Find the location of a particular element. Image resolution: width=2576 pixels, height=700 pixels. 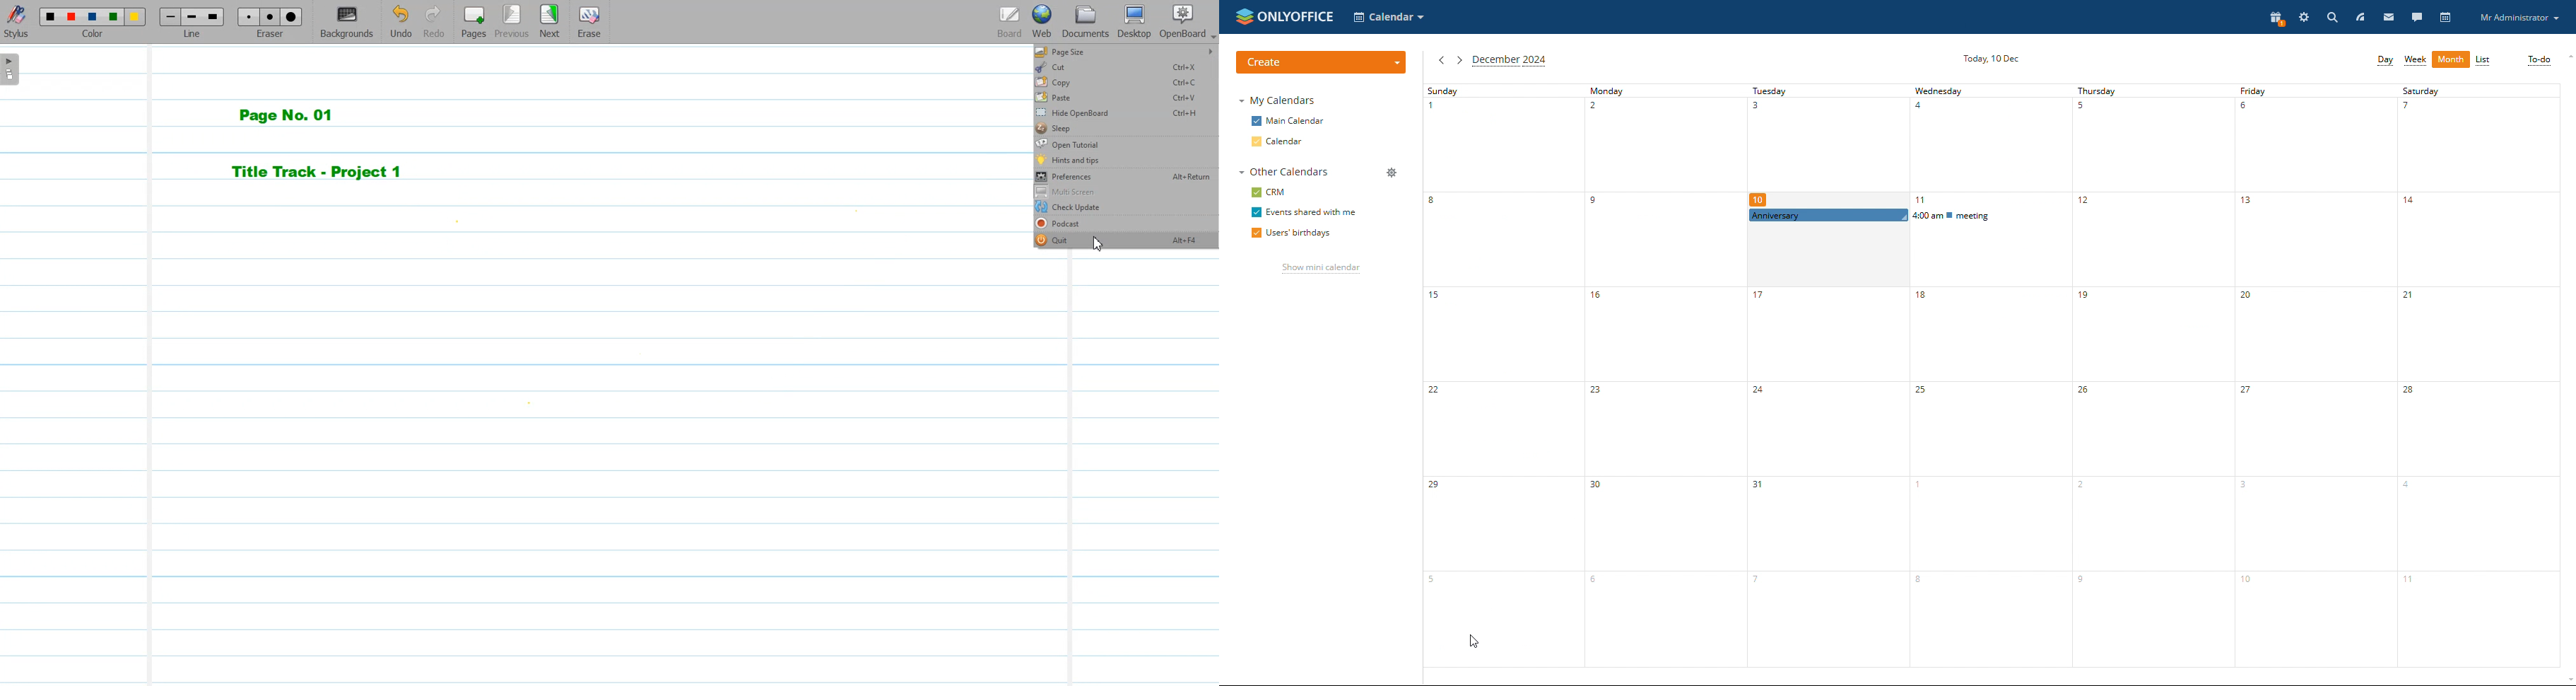

scroll up is located at coordinates (2568, 57).